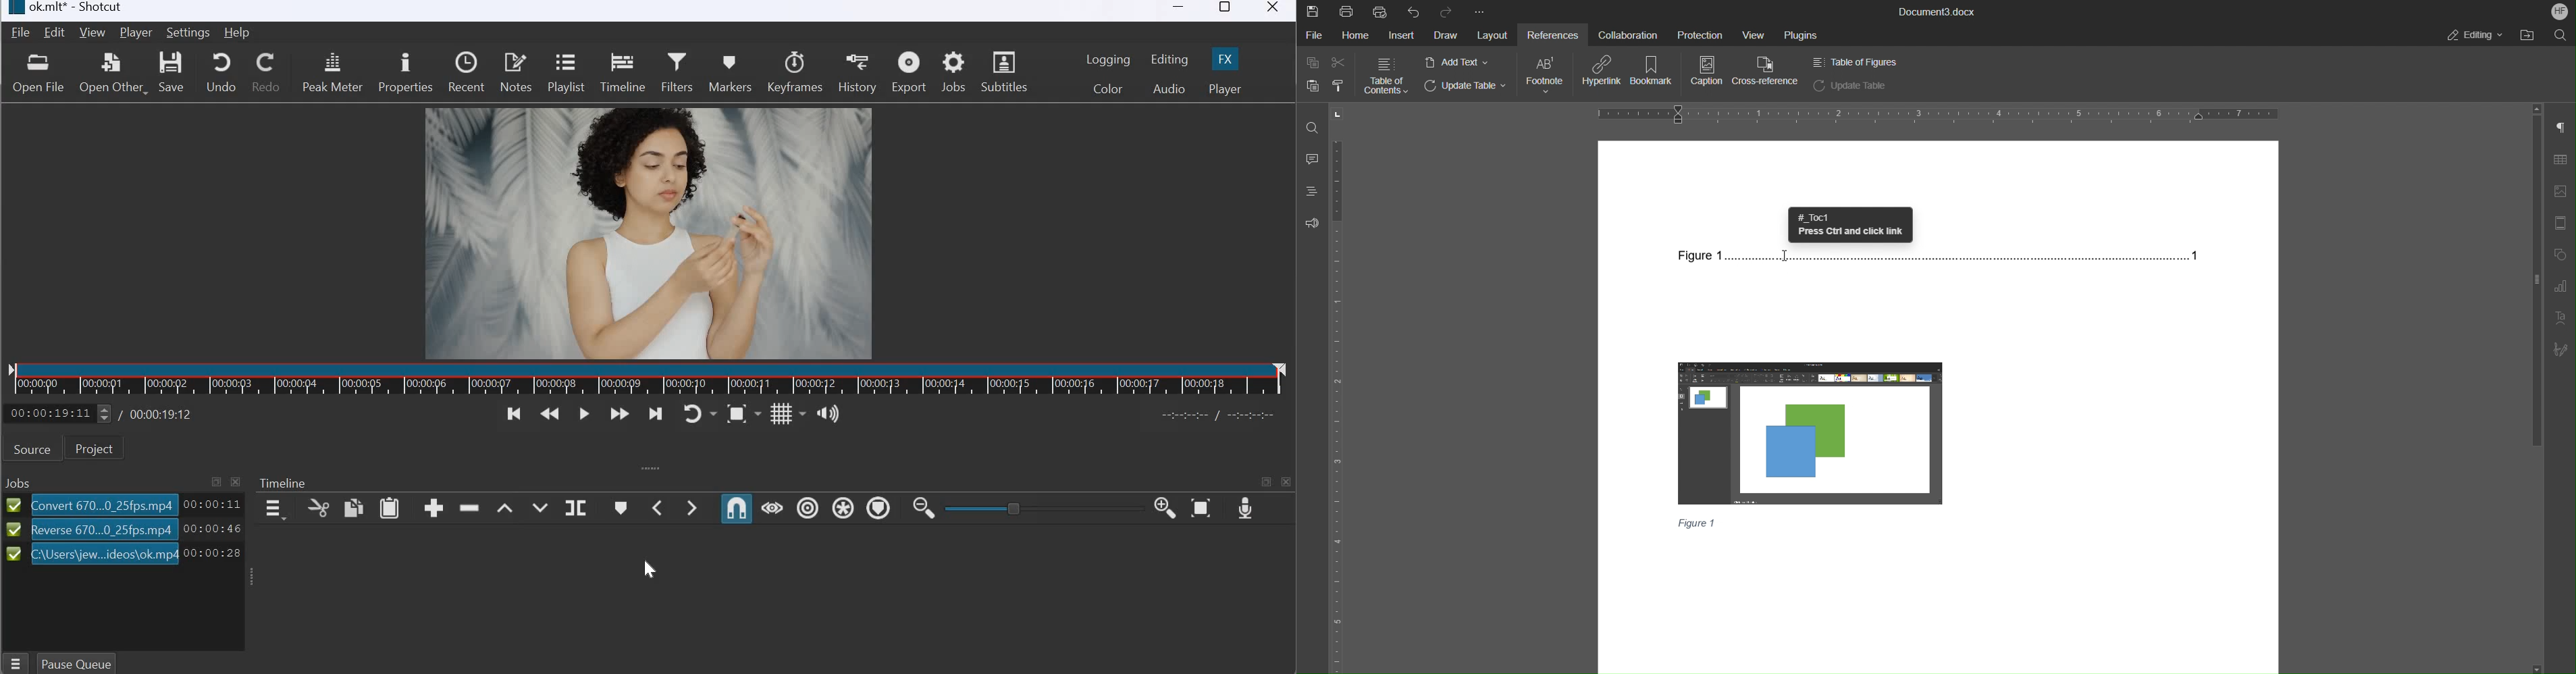  What do you see at coordinates (1468, 87) in the screenshot?
I see `Update Table` at bounding box center [1468, 87].